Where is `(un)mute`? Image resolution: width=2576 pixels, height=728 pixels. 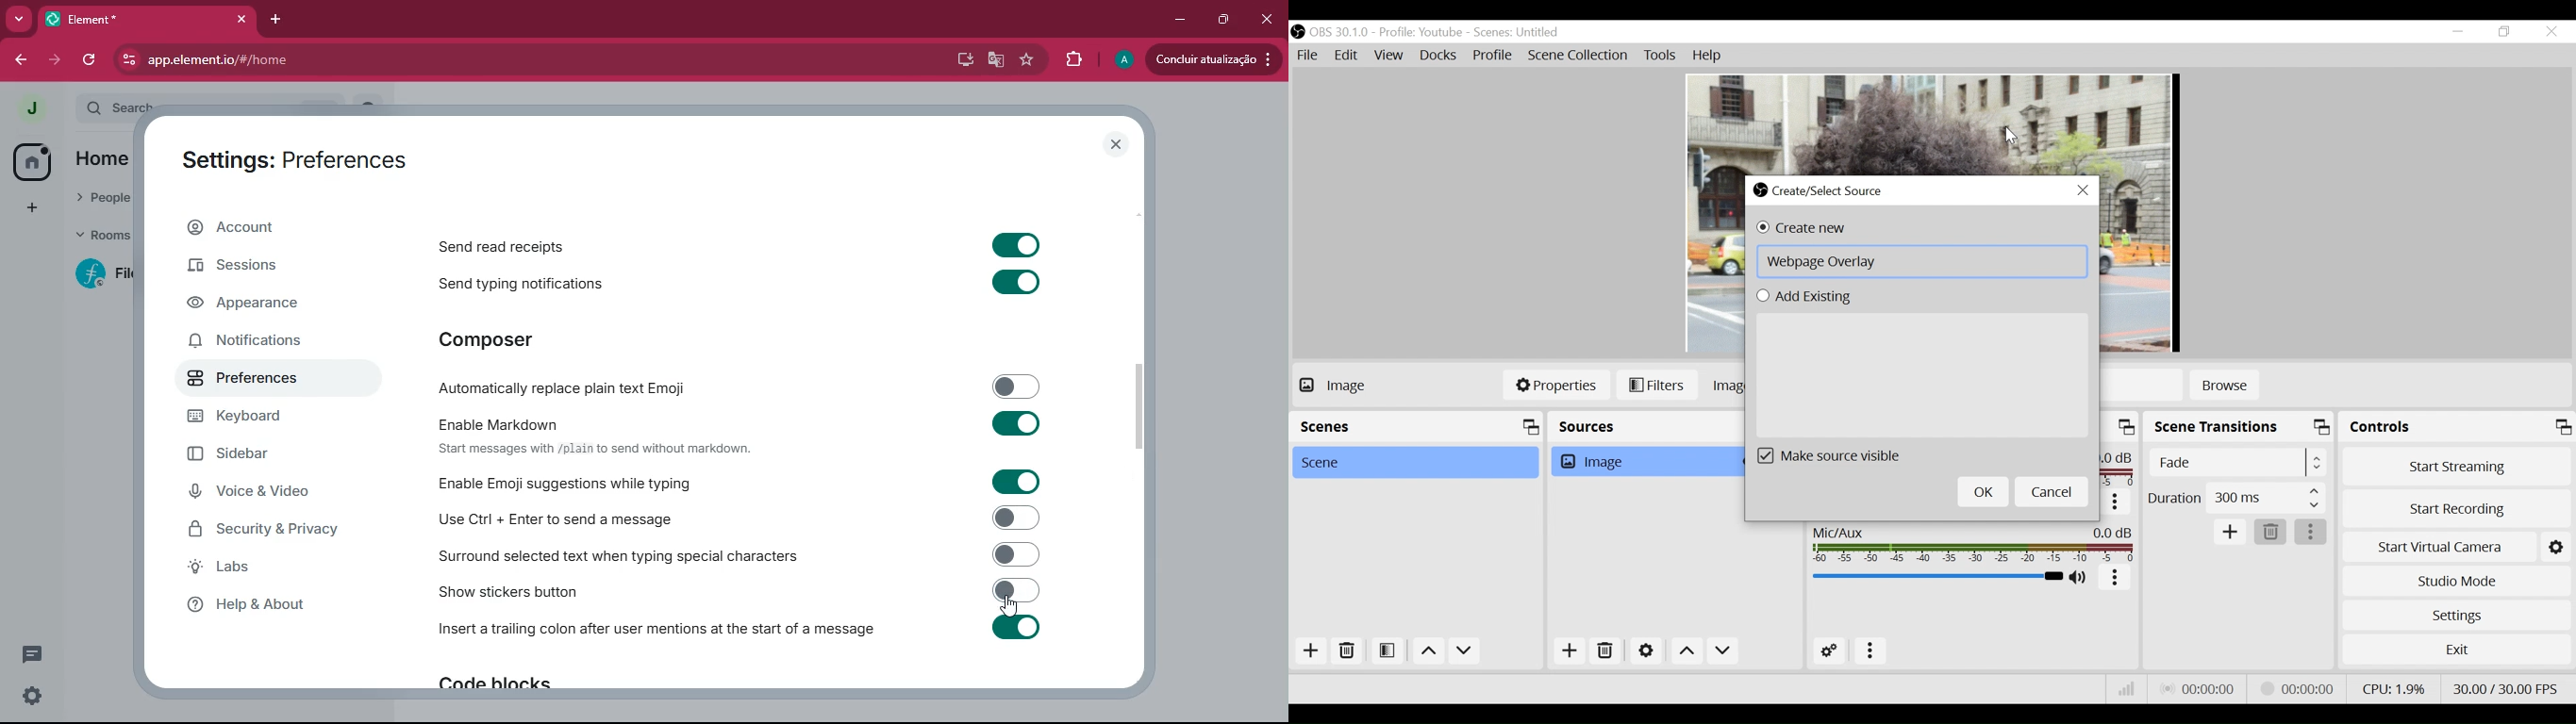
(un)mute is located at coordinates (2083, 577).